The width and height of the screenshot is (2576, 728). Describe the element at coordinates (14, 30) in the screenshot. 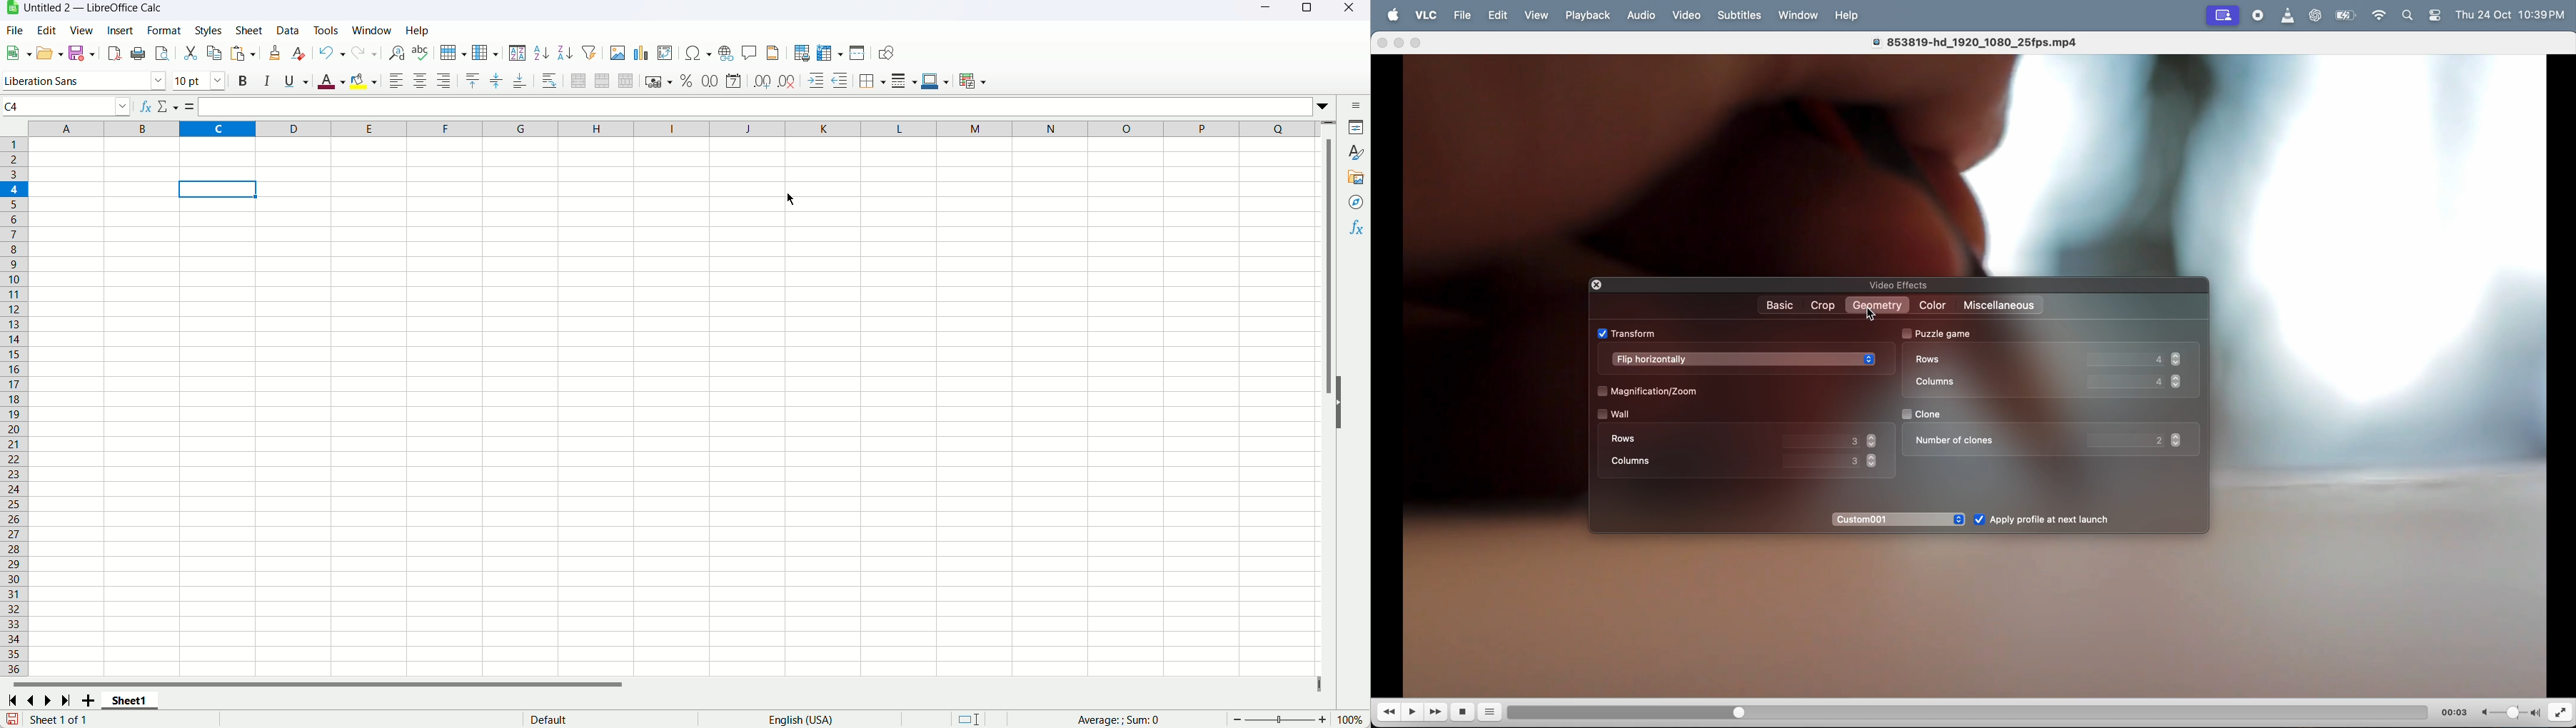

I see `File` at that location.